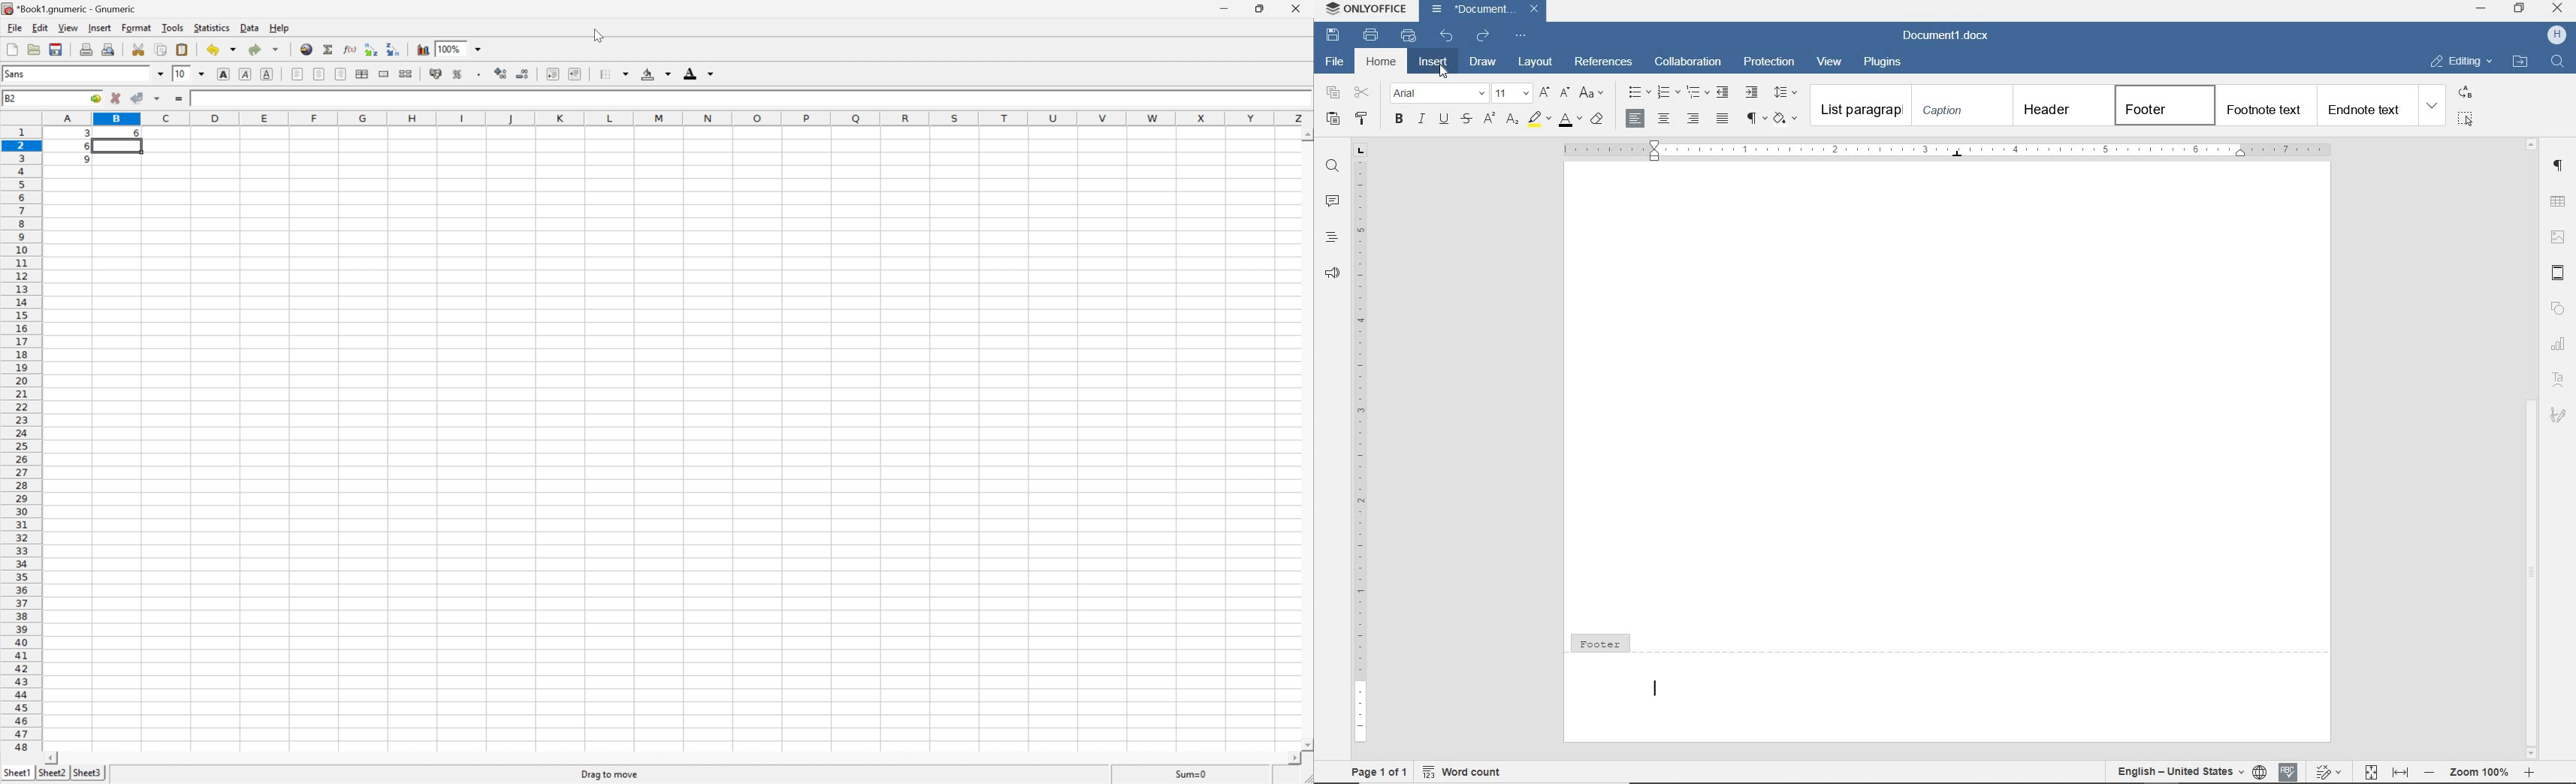  Describe the element at coordinates (2433, 104) in the screenshot. I see `expand` at that location.